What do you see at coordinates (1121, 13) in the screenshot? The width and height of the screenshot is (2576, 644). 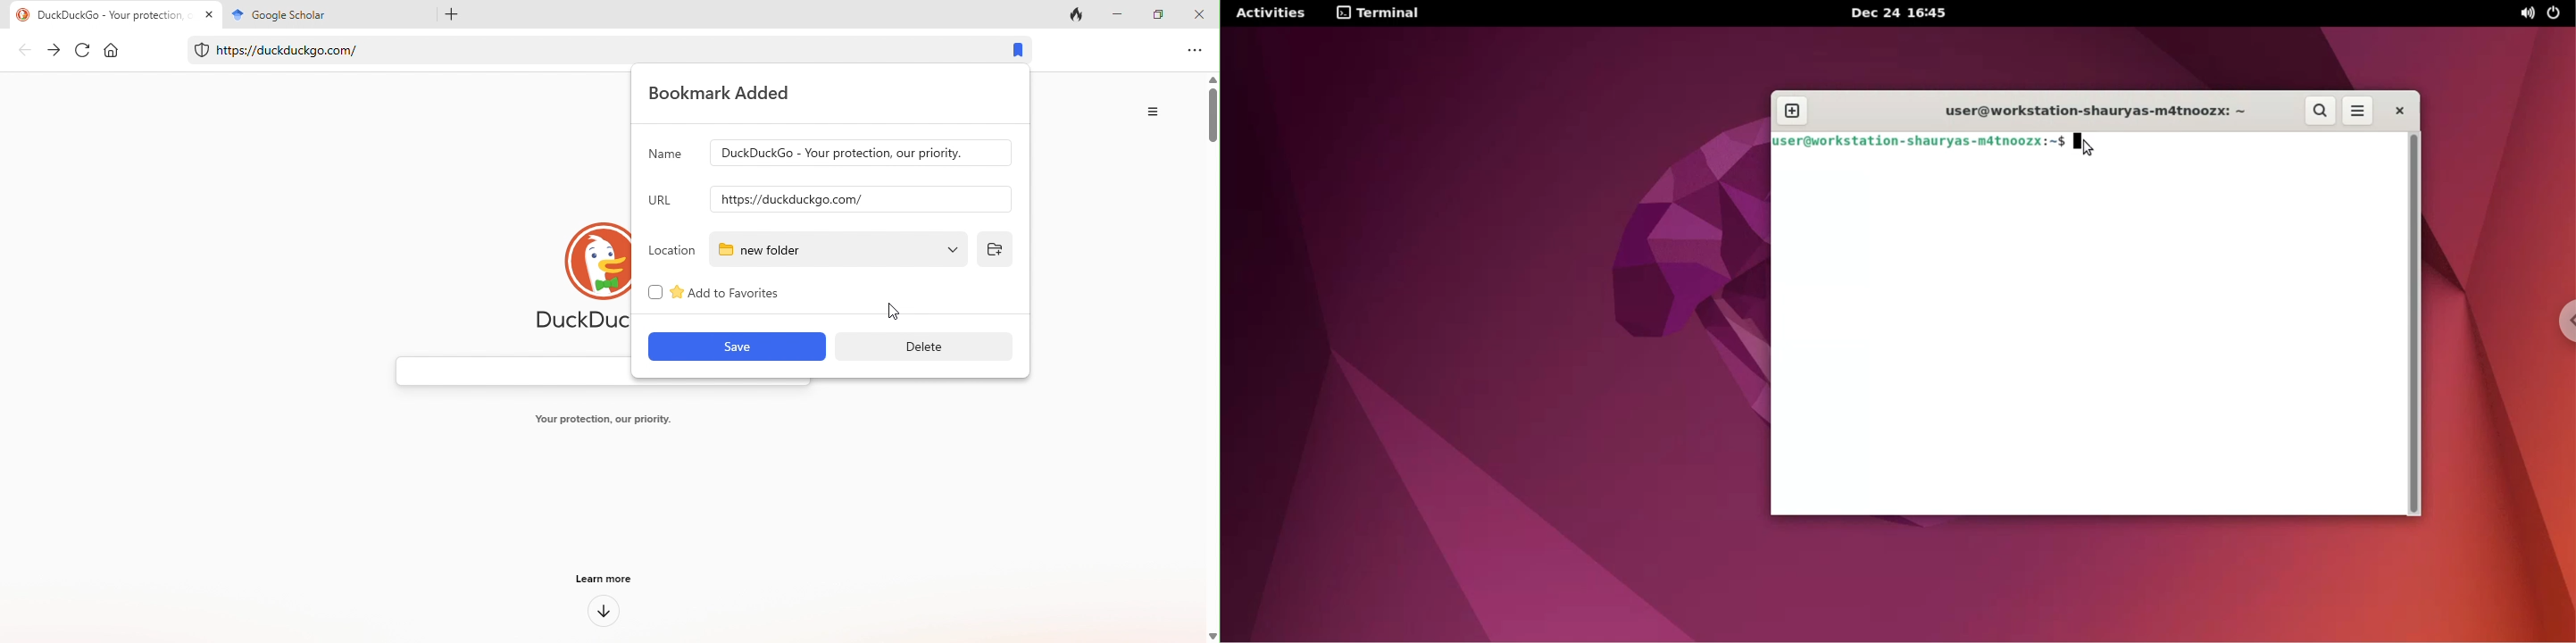 I see `minimize` at bounding box center [1121, 13].